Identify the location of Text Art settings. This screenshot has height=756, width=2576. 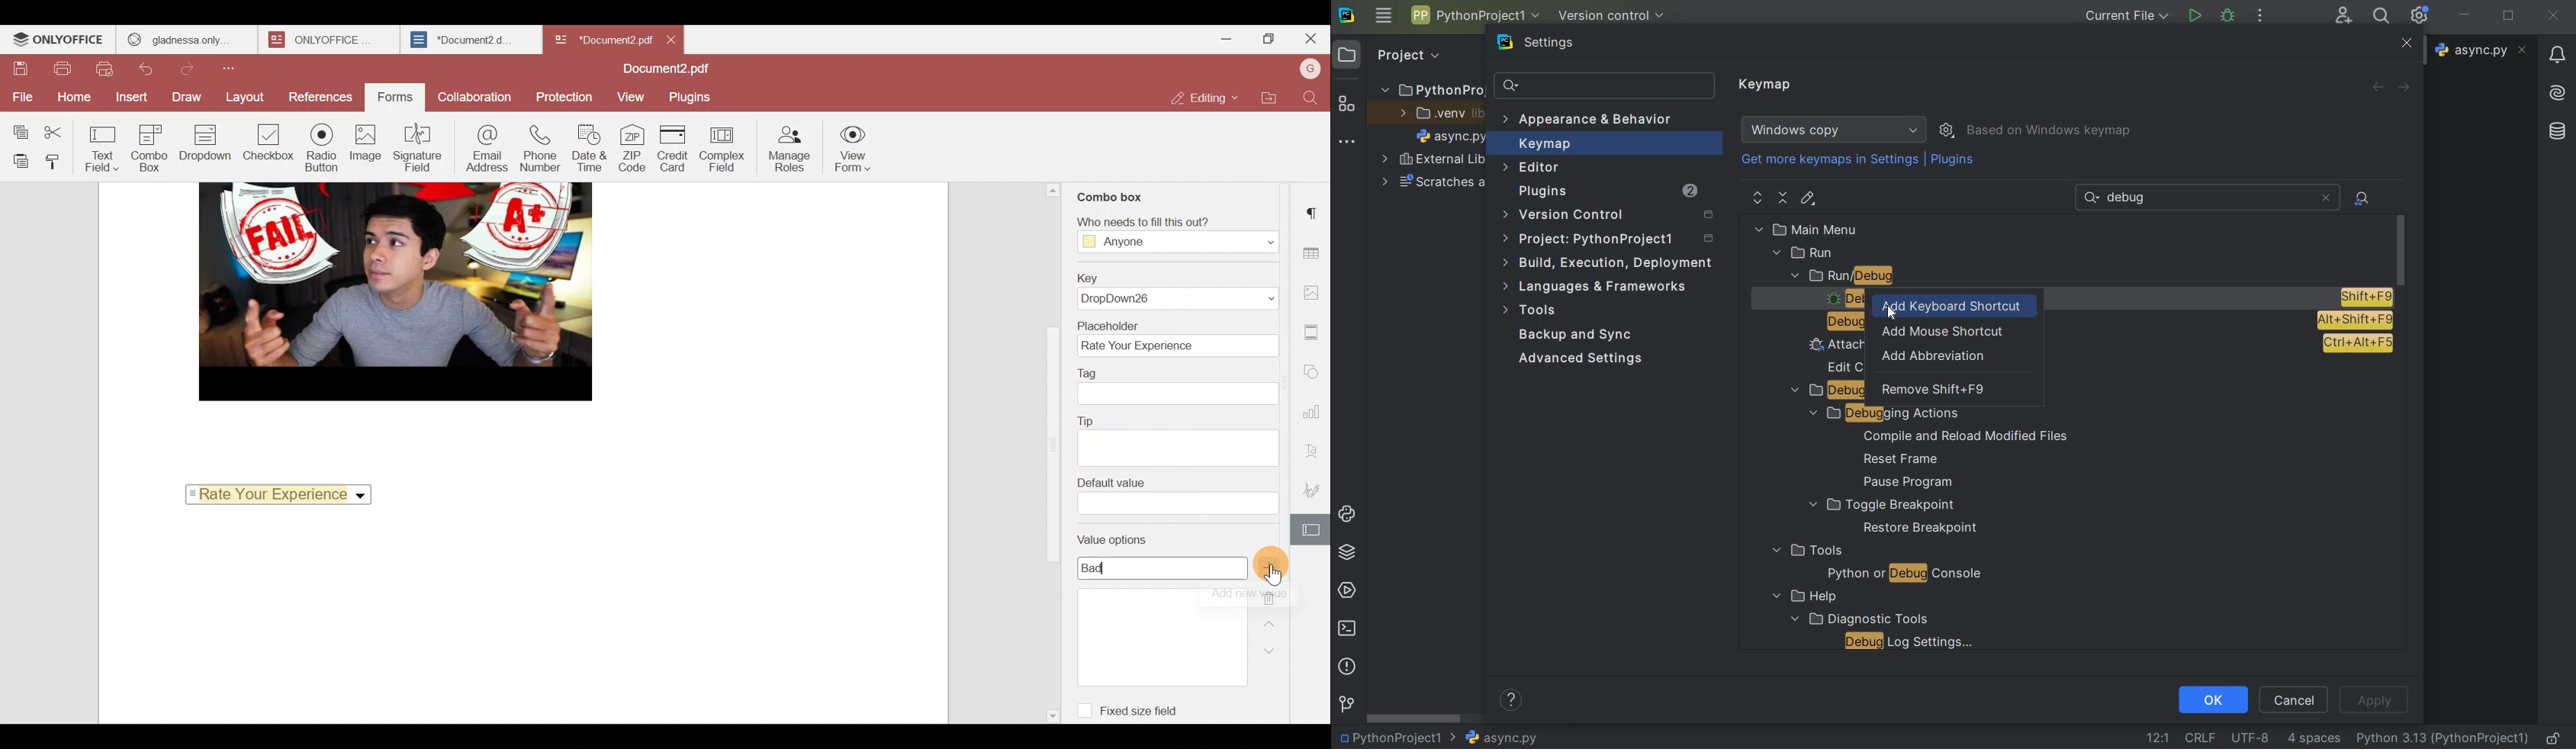
(1315, 449).